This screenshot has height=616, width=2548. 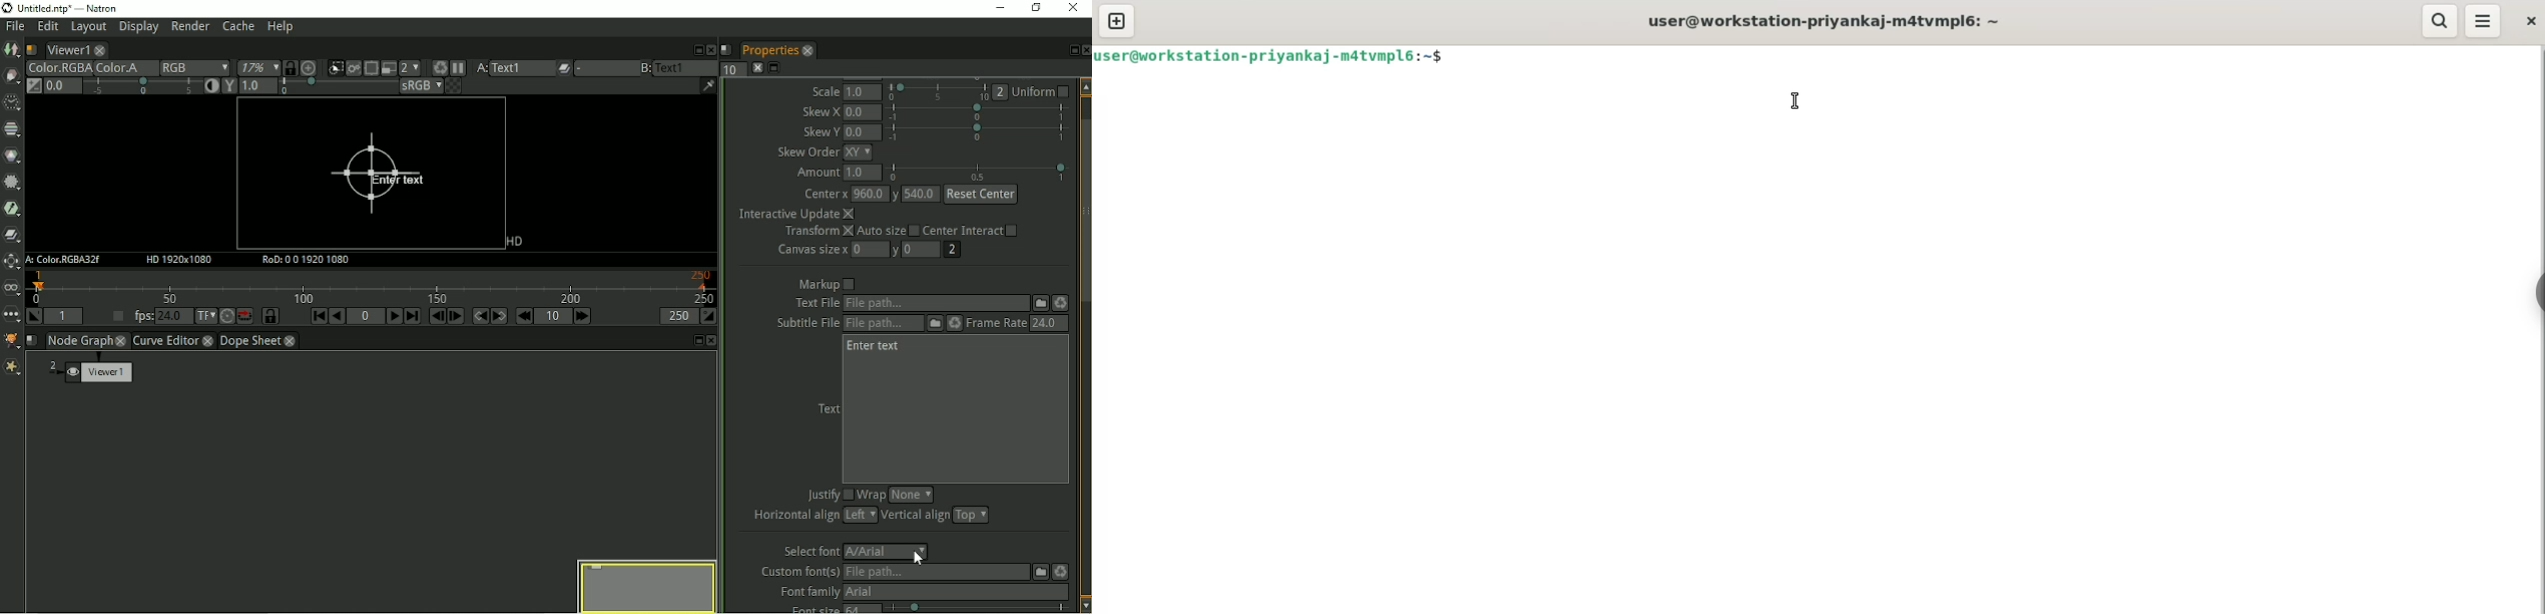 I want to click on 0.0, so click(x=862, y=112).